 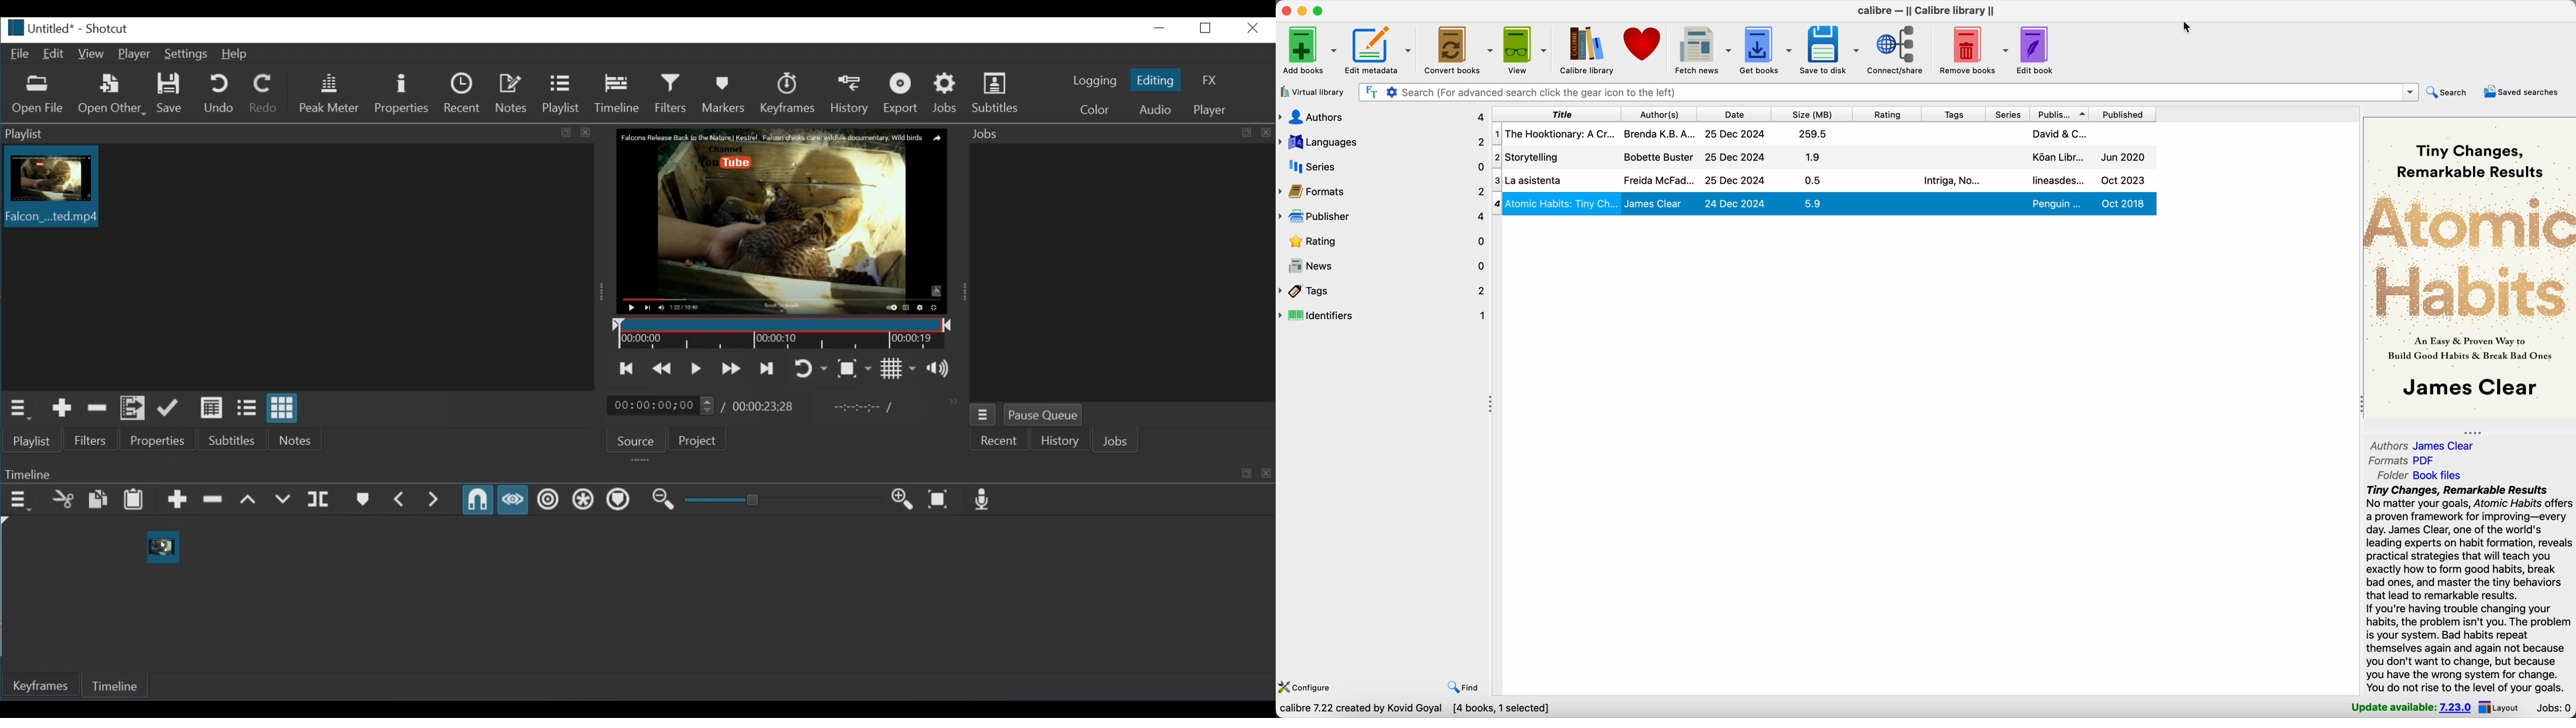 What do you see at coordinates (1703, 50) in the screenshot?
I see `fetch news` at bounding box center [1703, 50].